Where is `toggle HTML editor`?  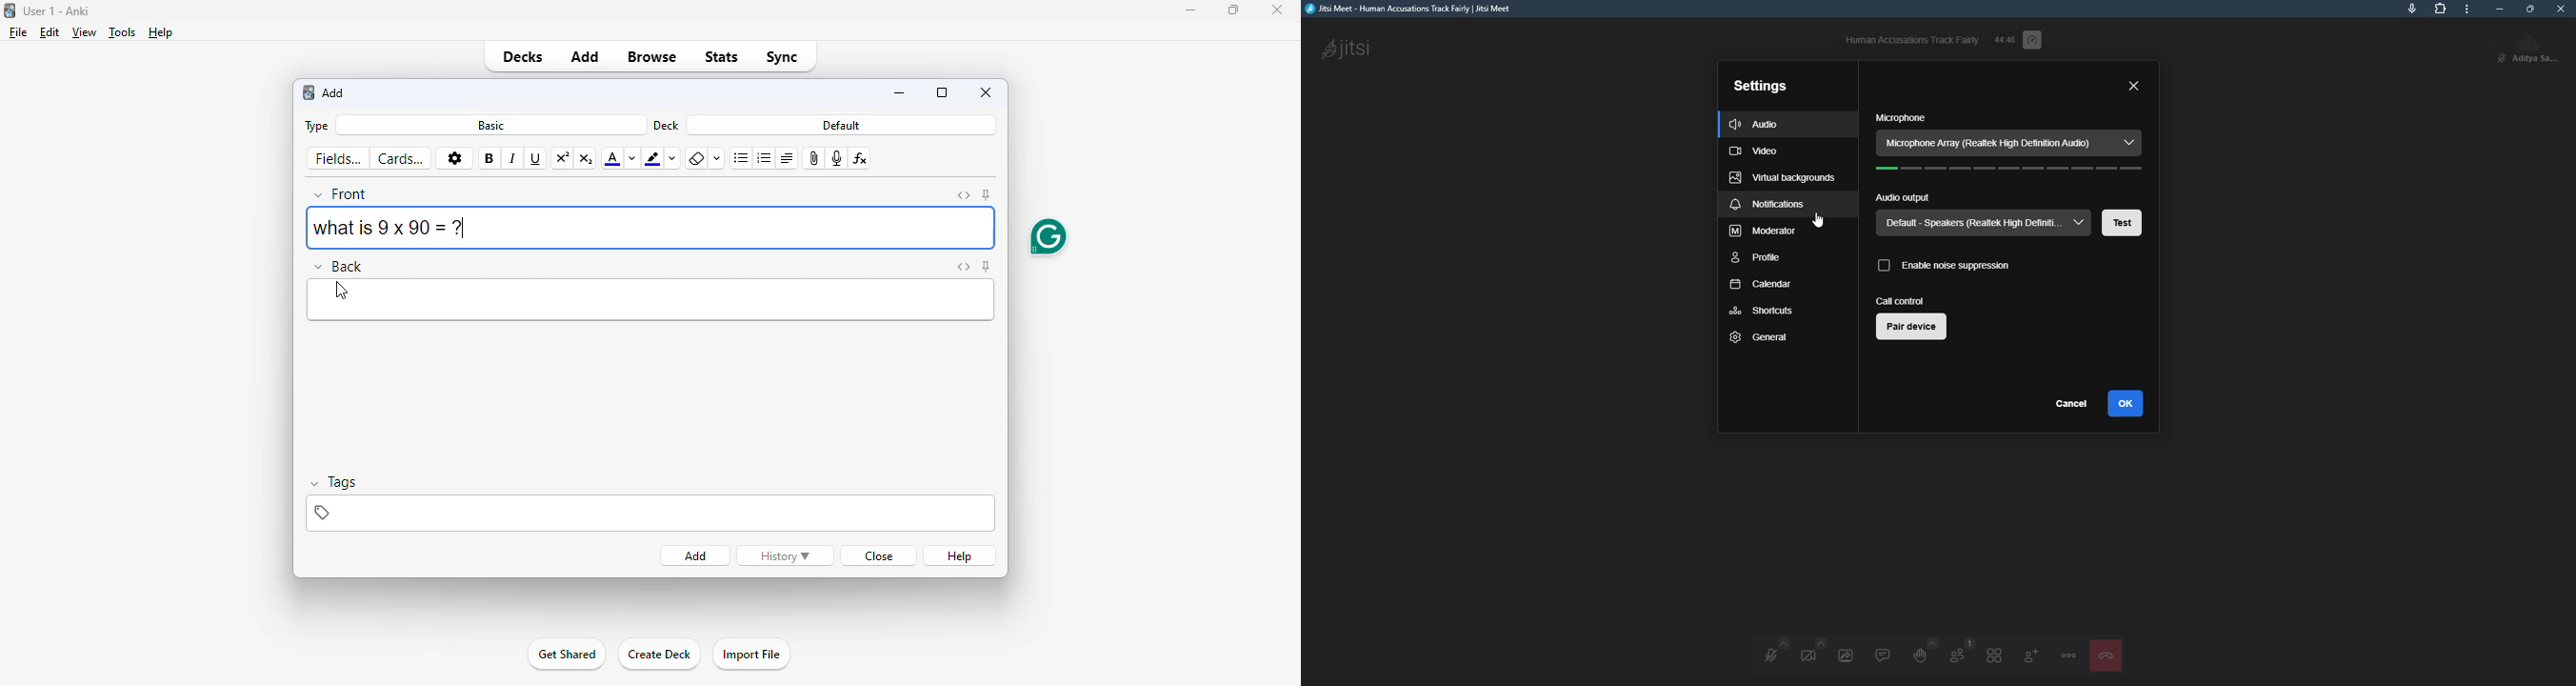
toggle HTML editor is located at coordinates (964, 195).